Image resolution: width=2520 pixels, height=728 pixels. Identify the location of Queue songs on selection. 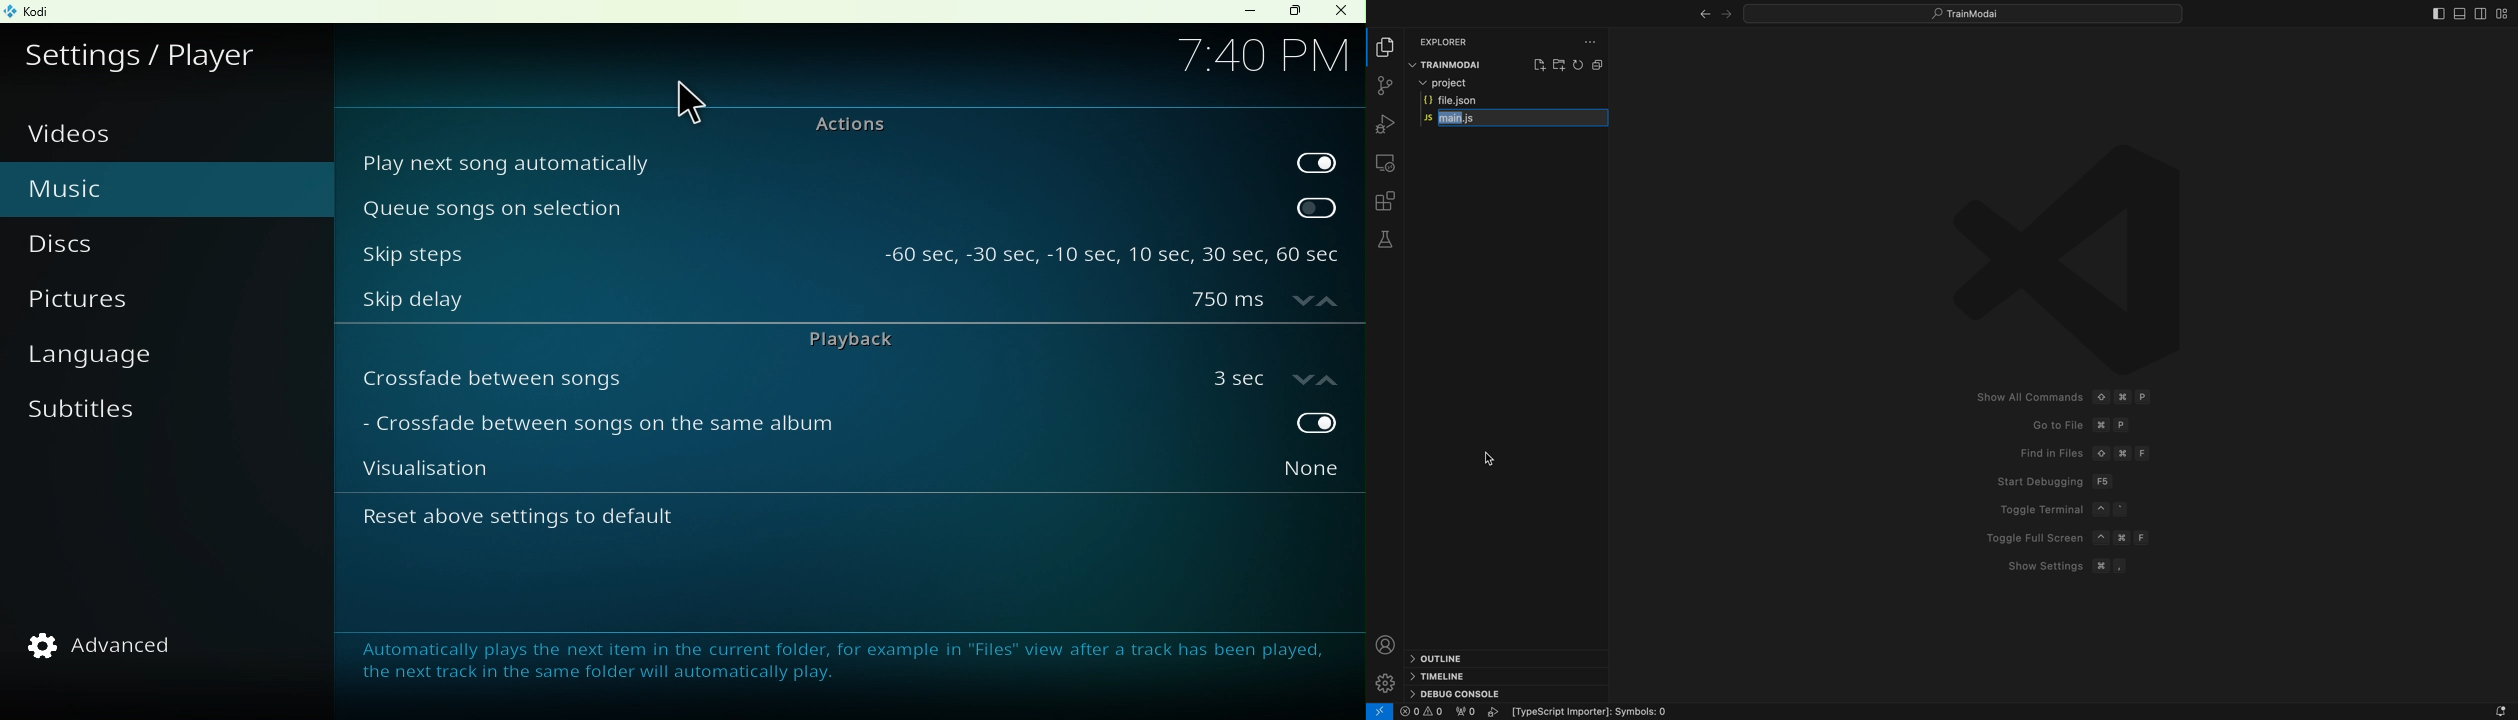
(810, 207).